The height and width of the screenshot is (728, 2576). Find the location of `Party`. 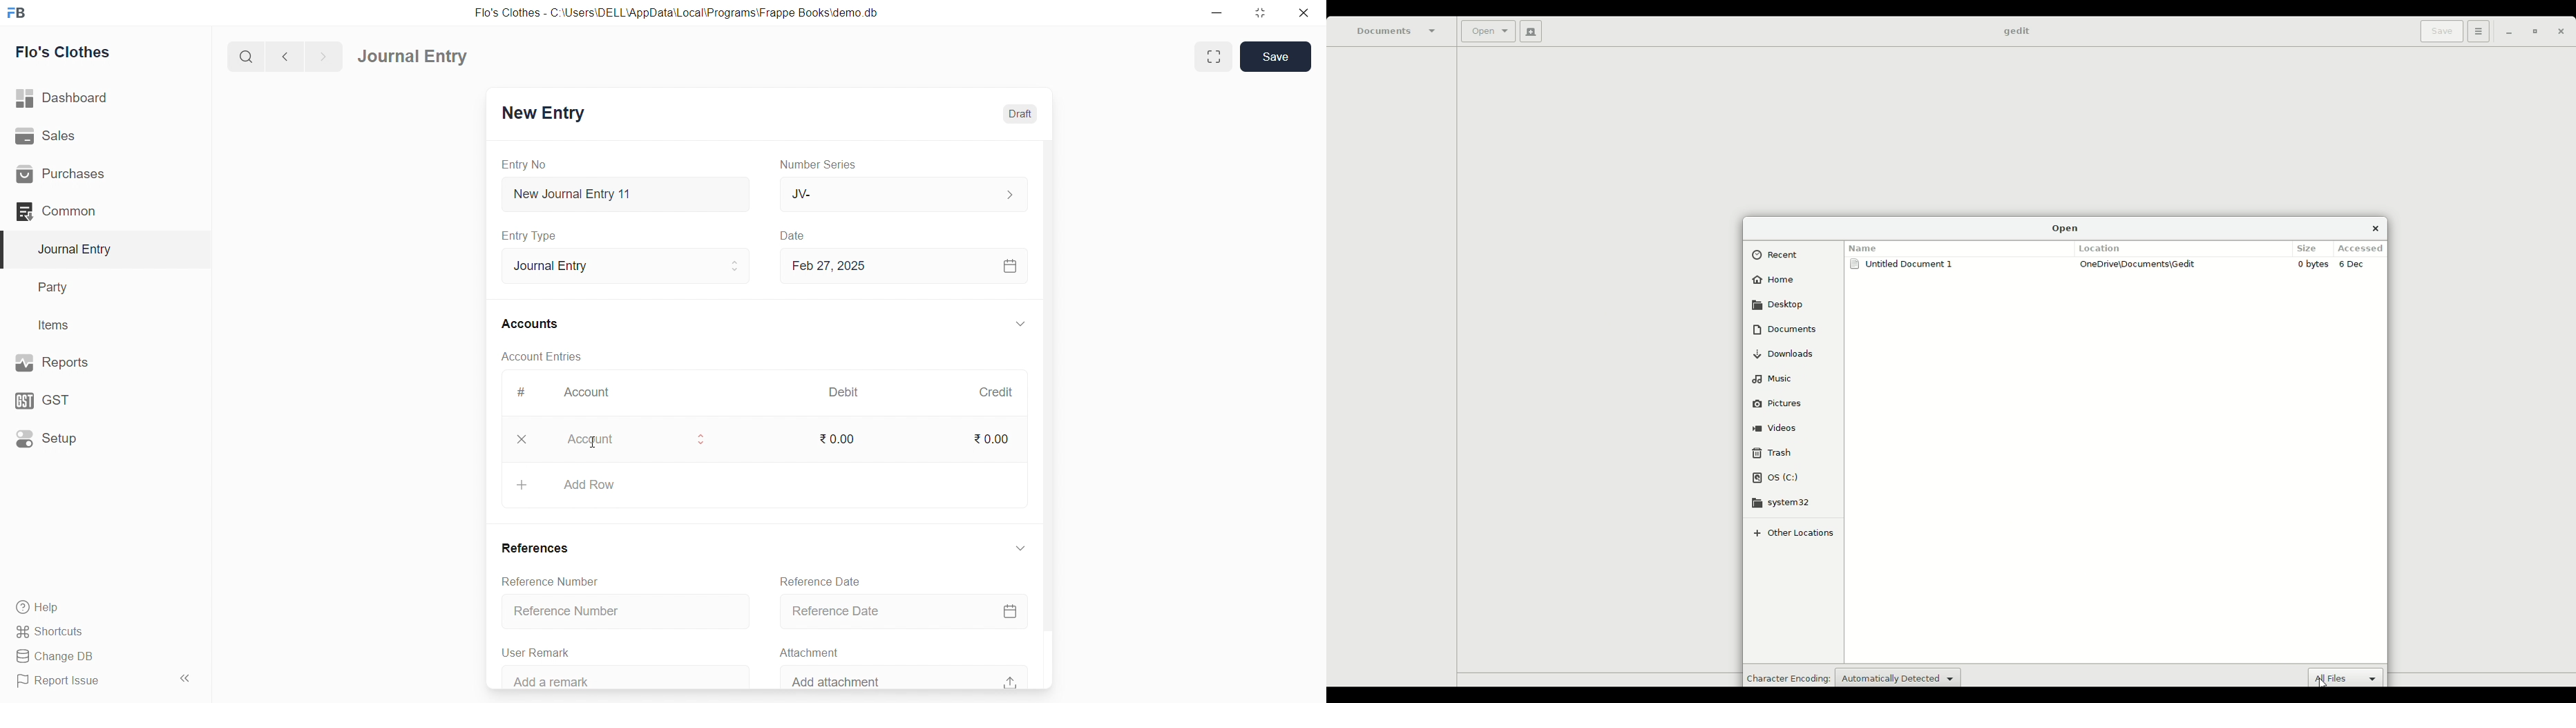

Party is located at coordinates (61, 286).